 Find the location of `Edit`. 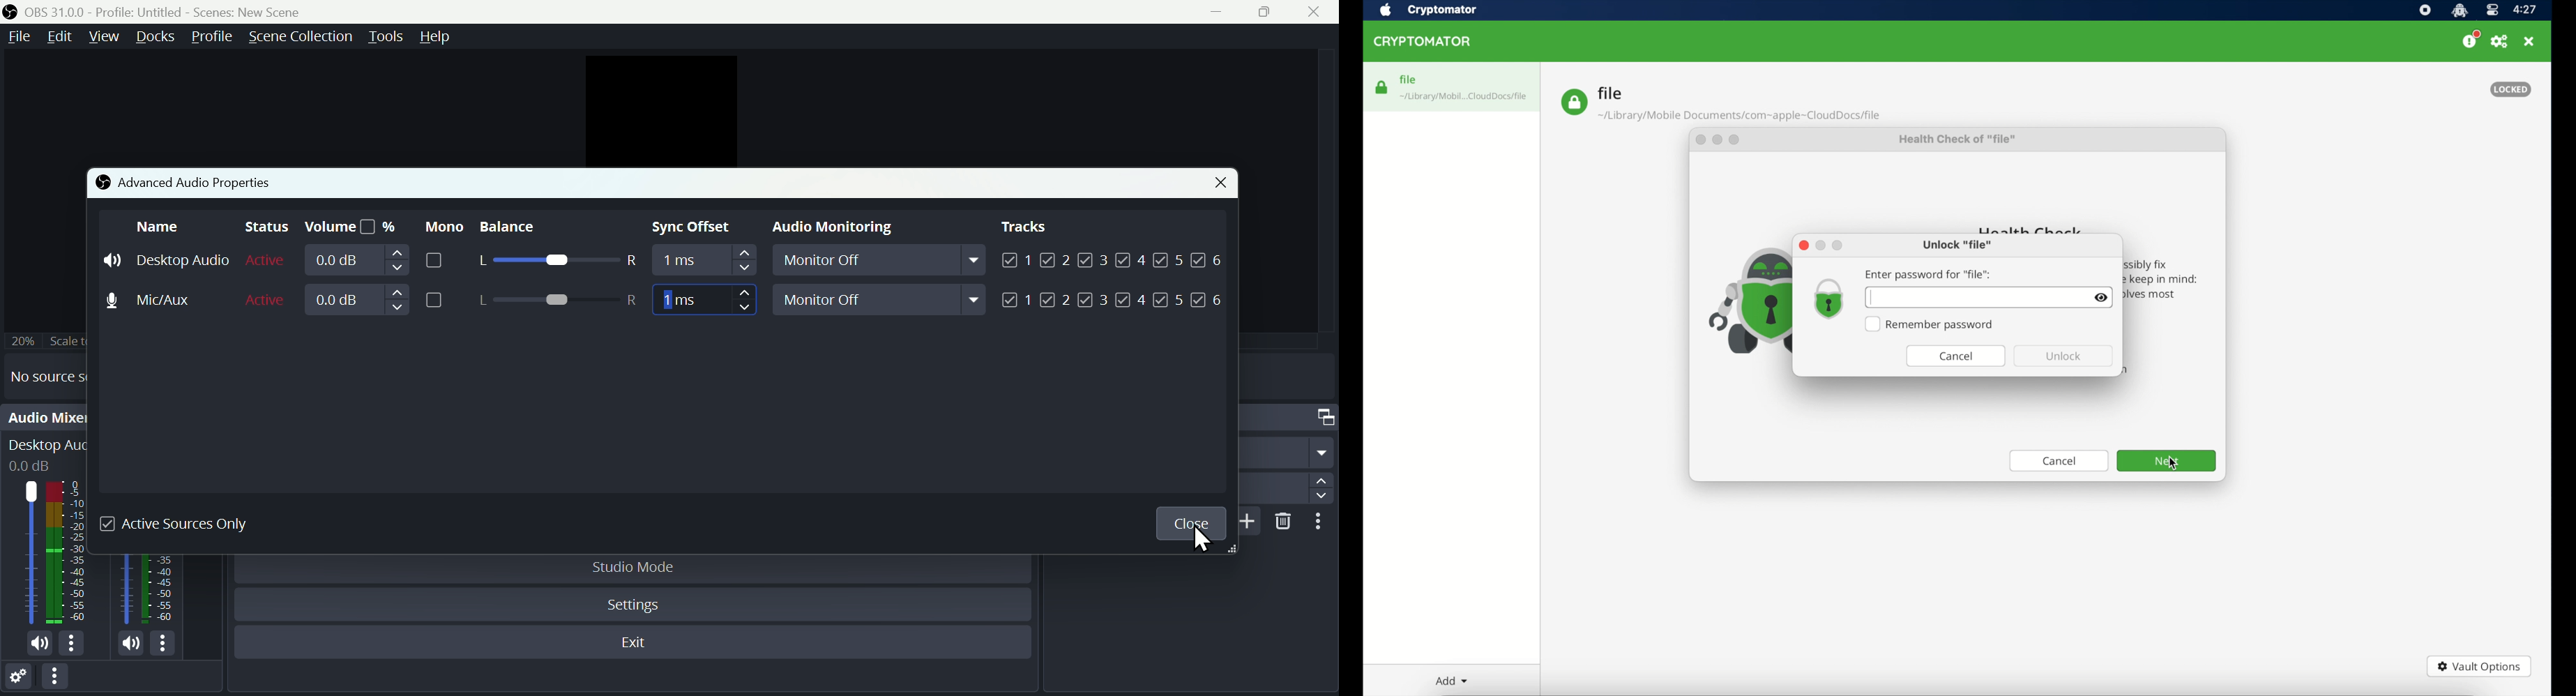

Edit is located at coordinates (59, 36).